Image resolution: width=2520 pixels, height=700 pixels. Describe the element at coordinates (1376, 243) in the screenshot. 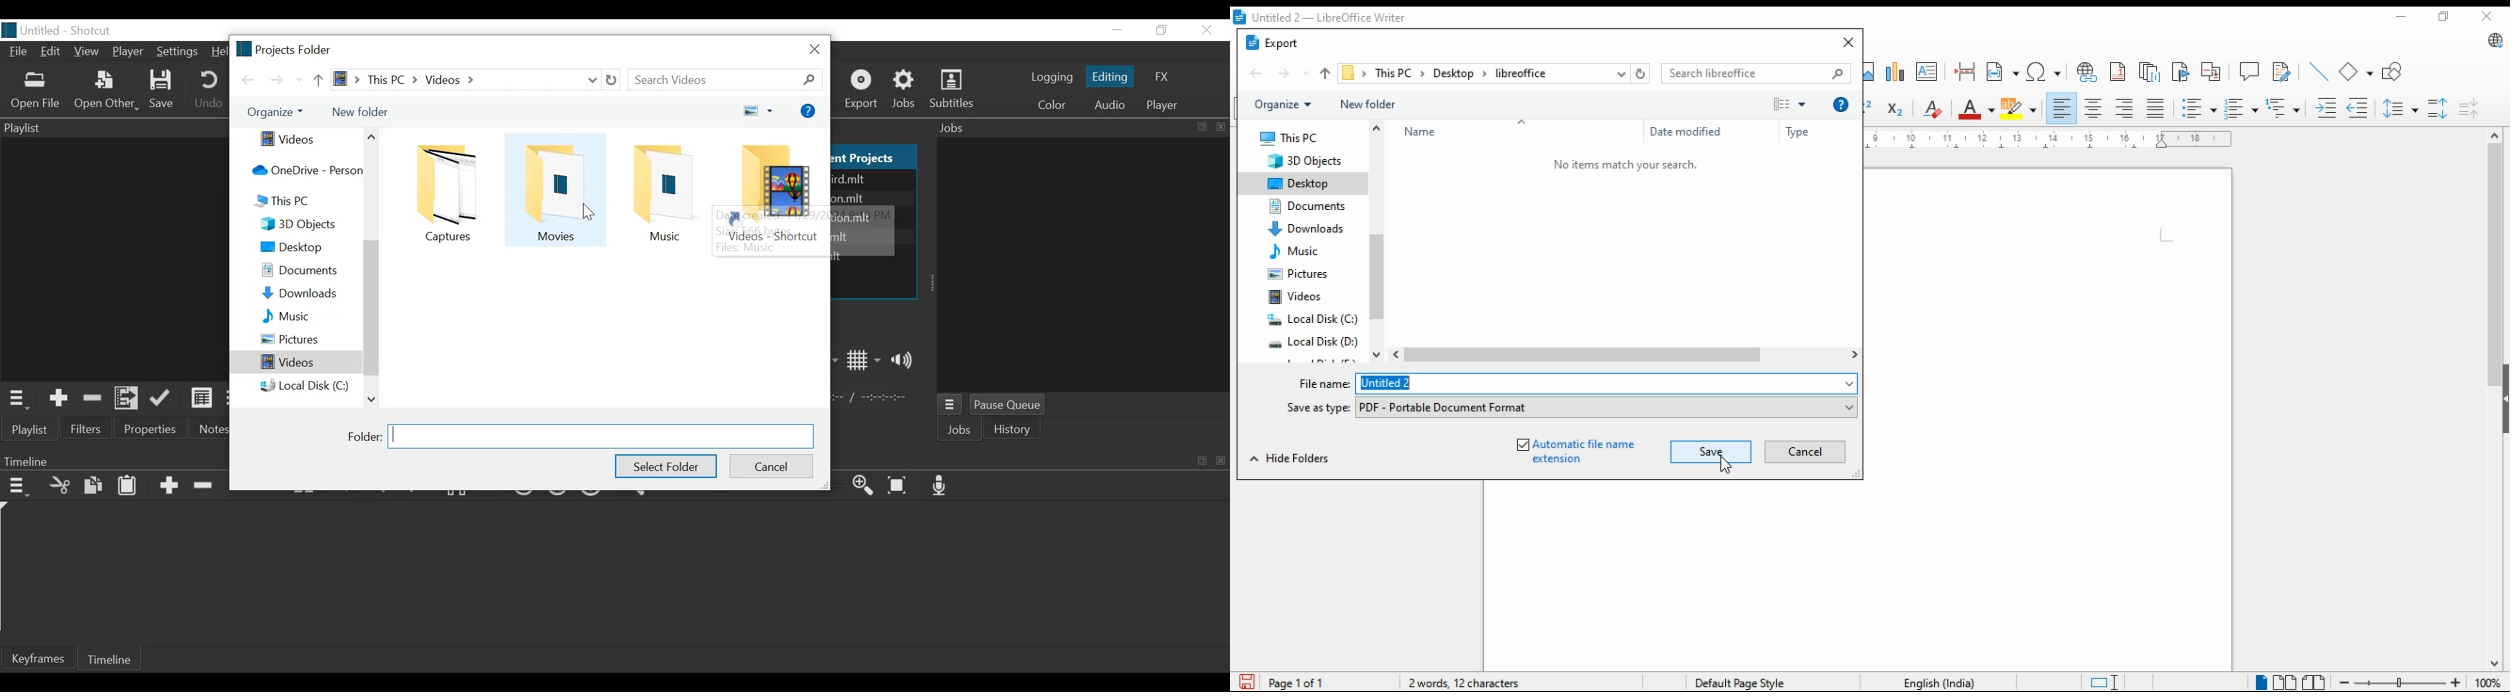

I see `scroll bar` at that location.